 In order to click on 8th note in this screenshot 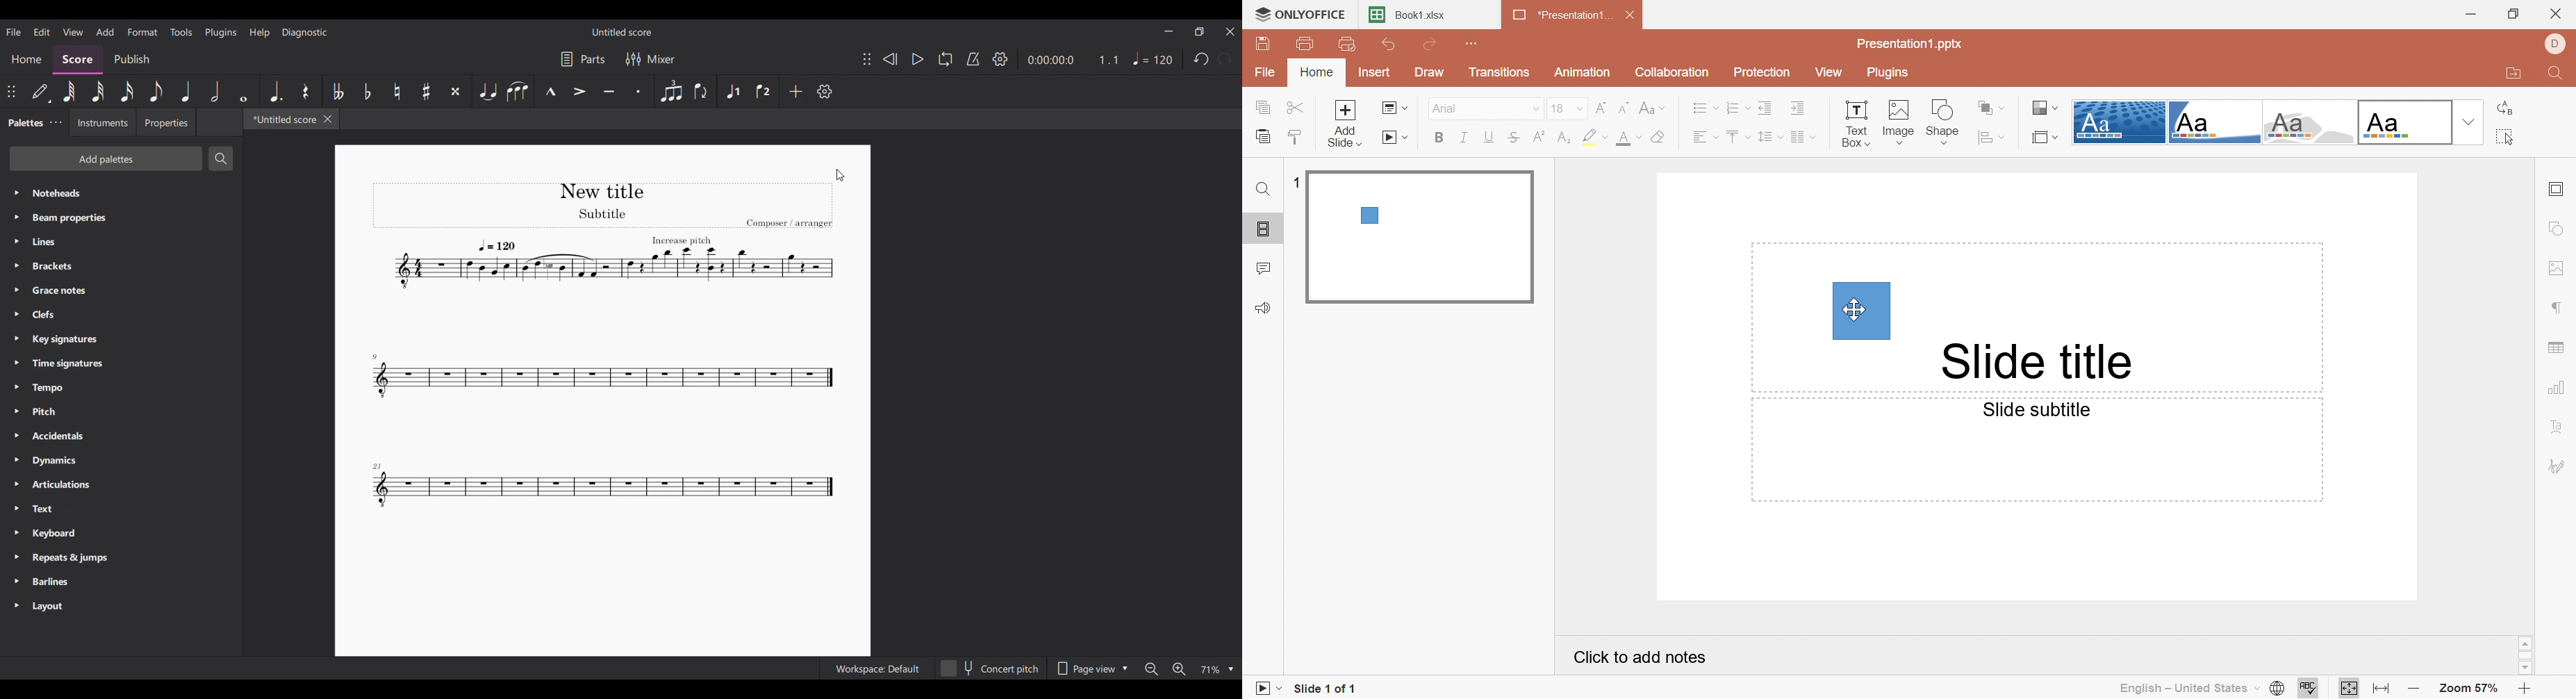, I will do `click(157, 91)`.